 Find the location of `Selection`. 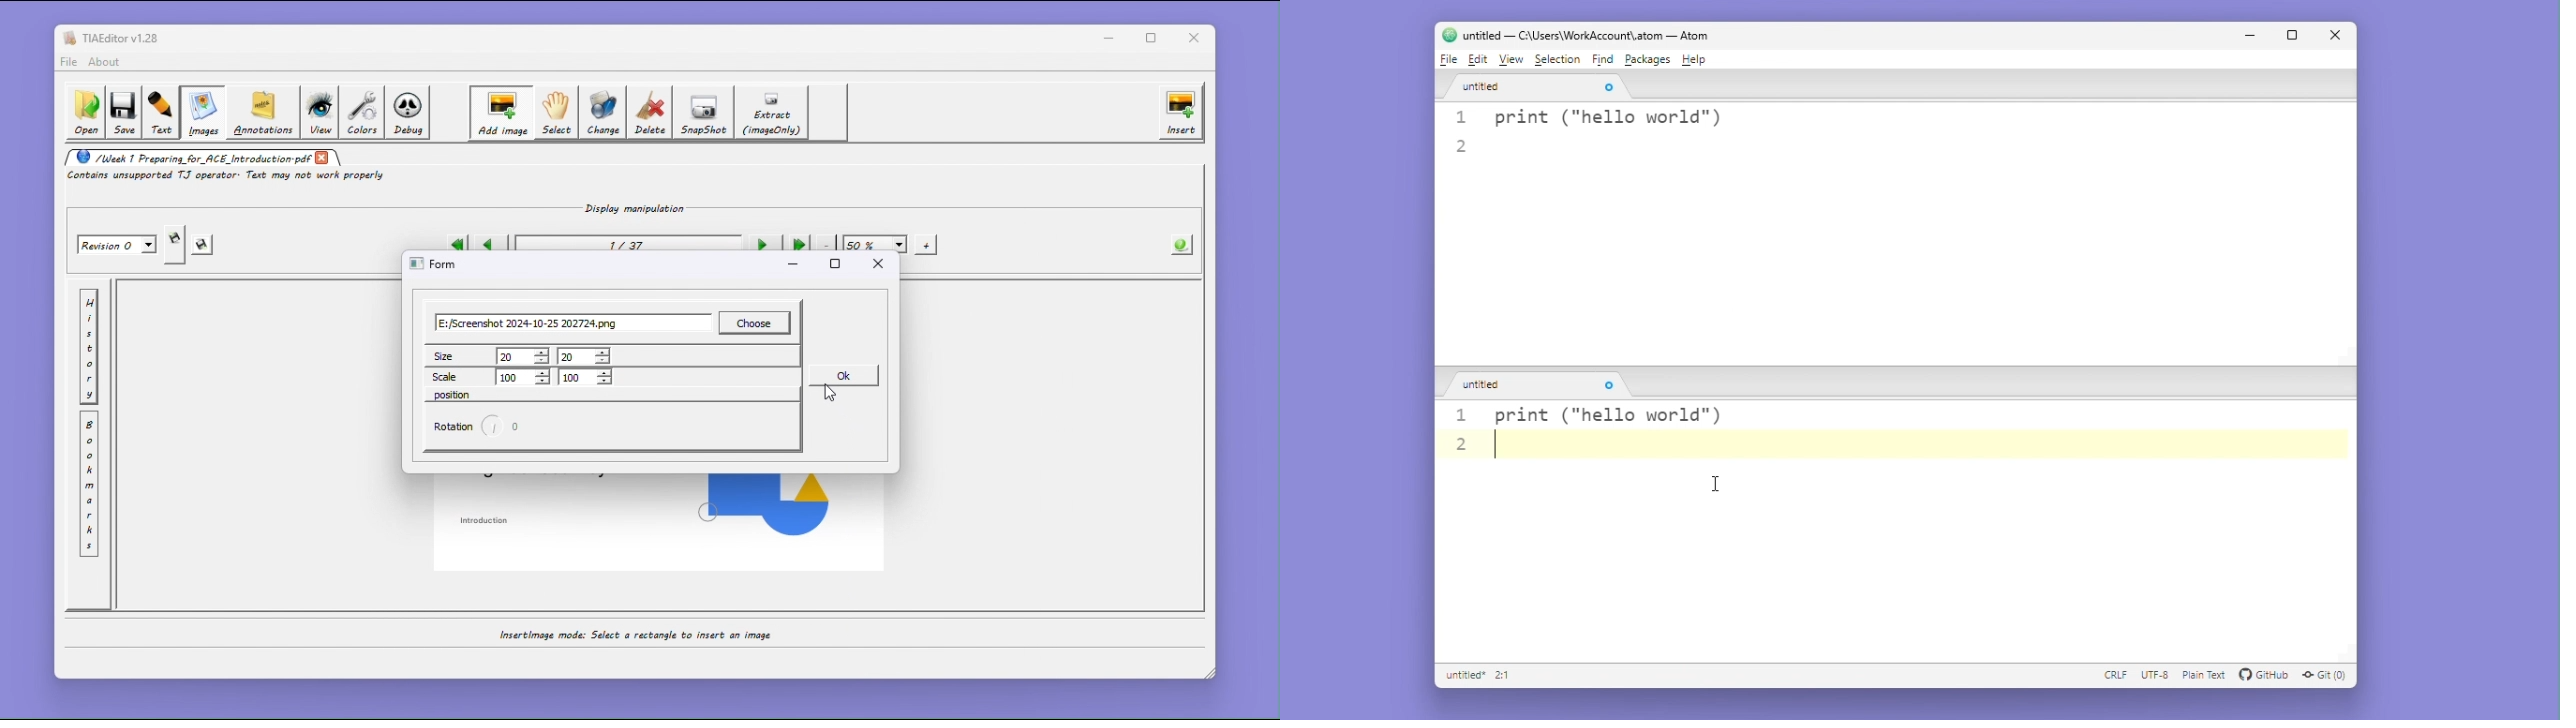

Selection is located at coordinates (1558, 60).